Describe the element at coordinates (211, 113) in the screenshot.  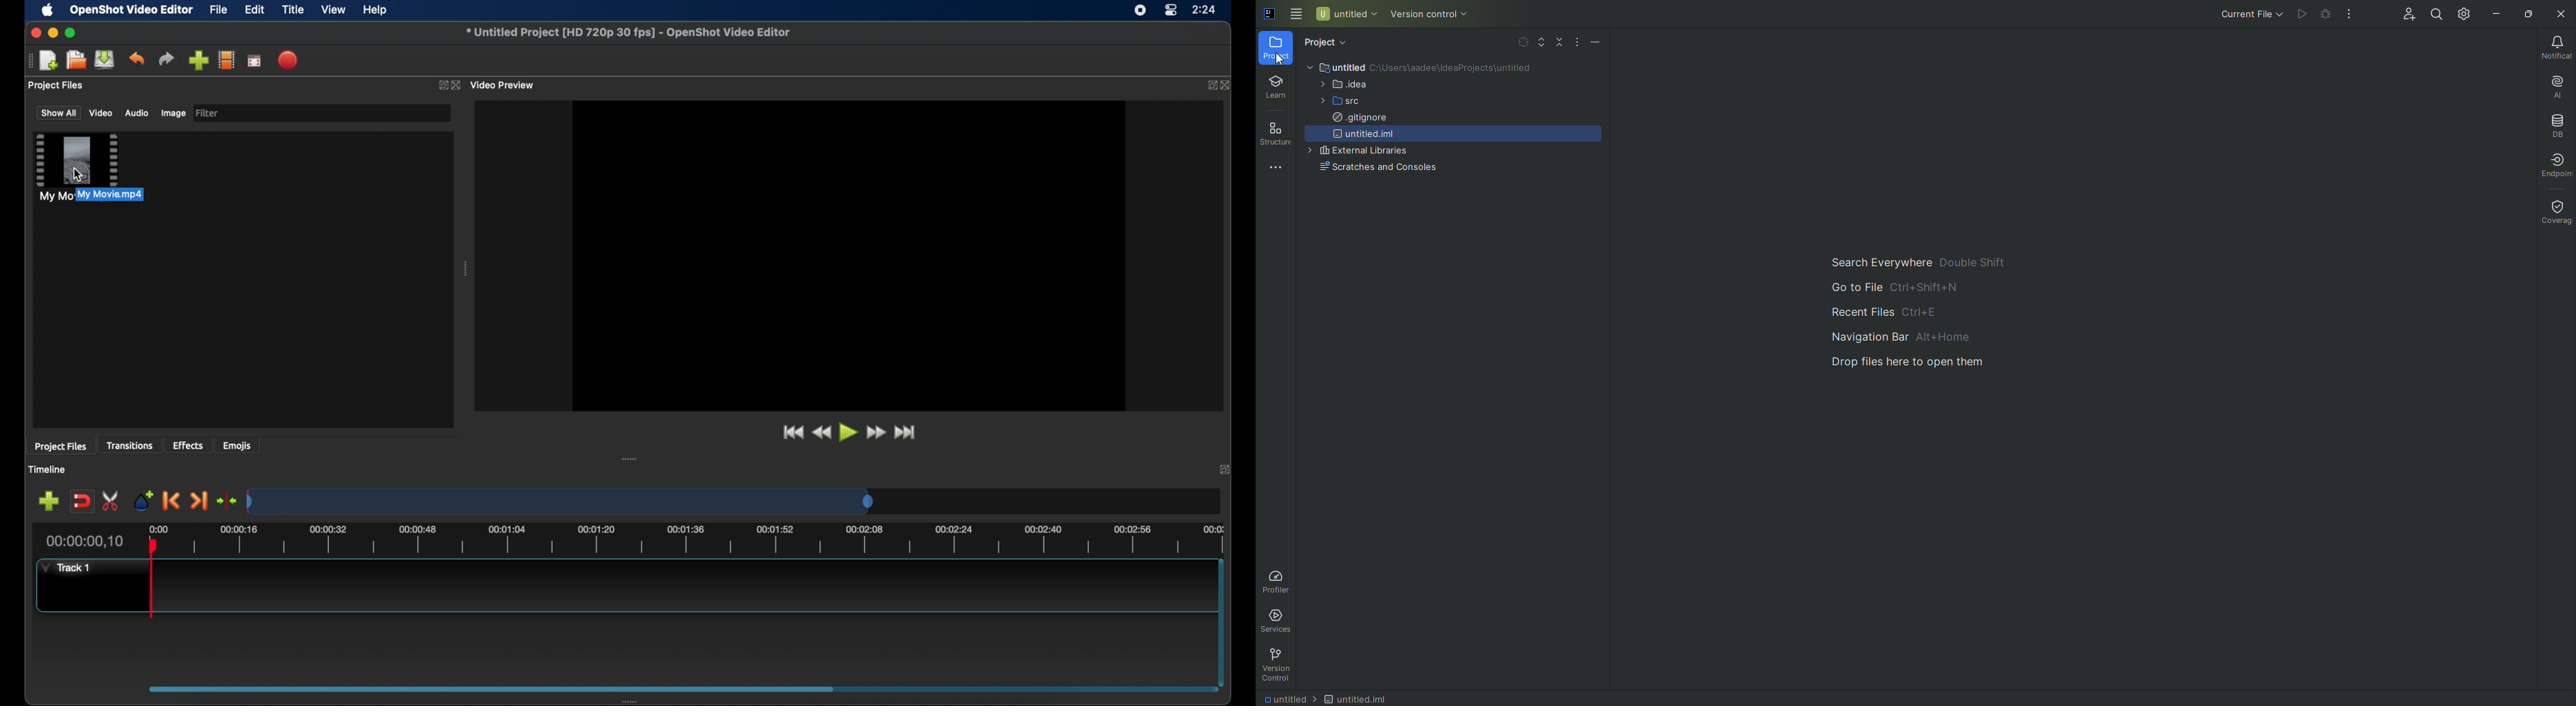
I see `filter` at that location.